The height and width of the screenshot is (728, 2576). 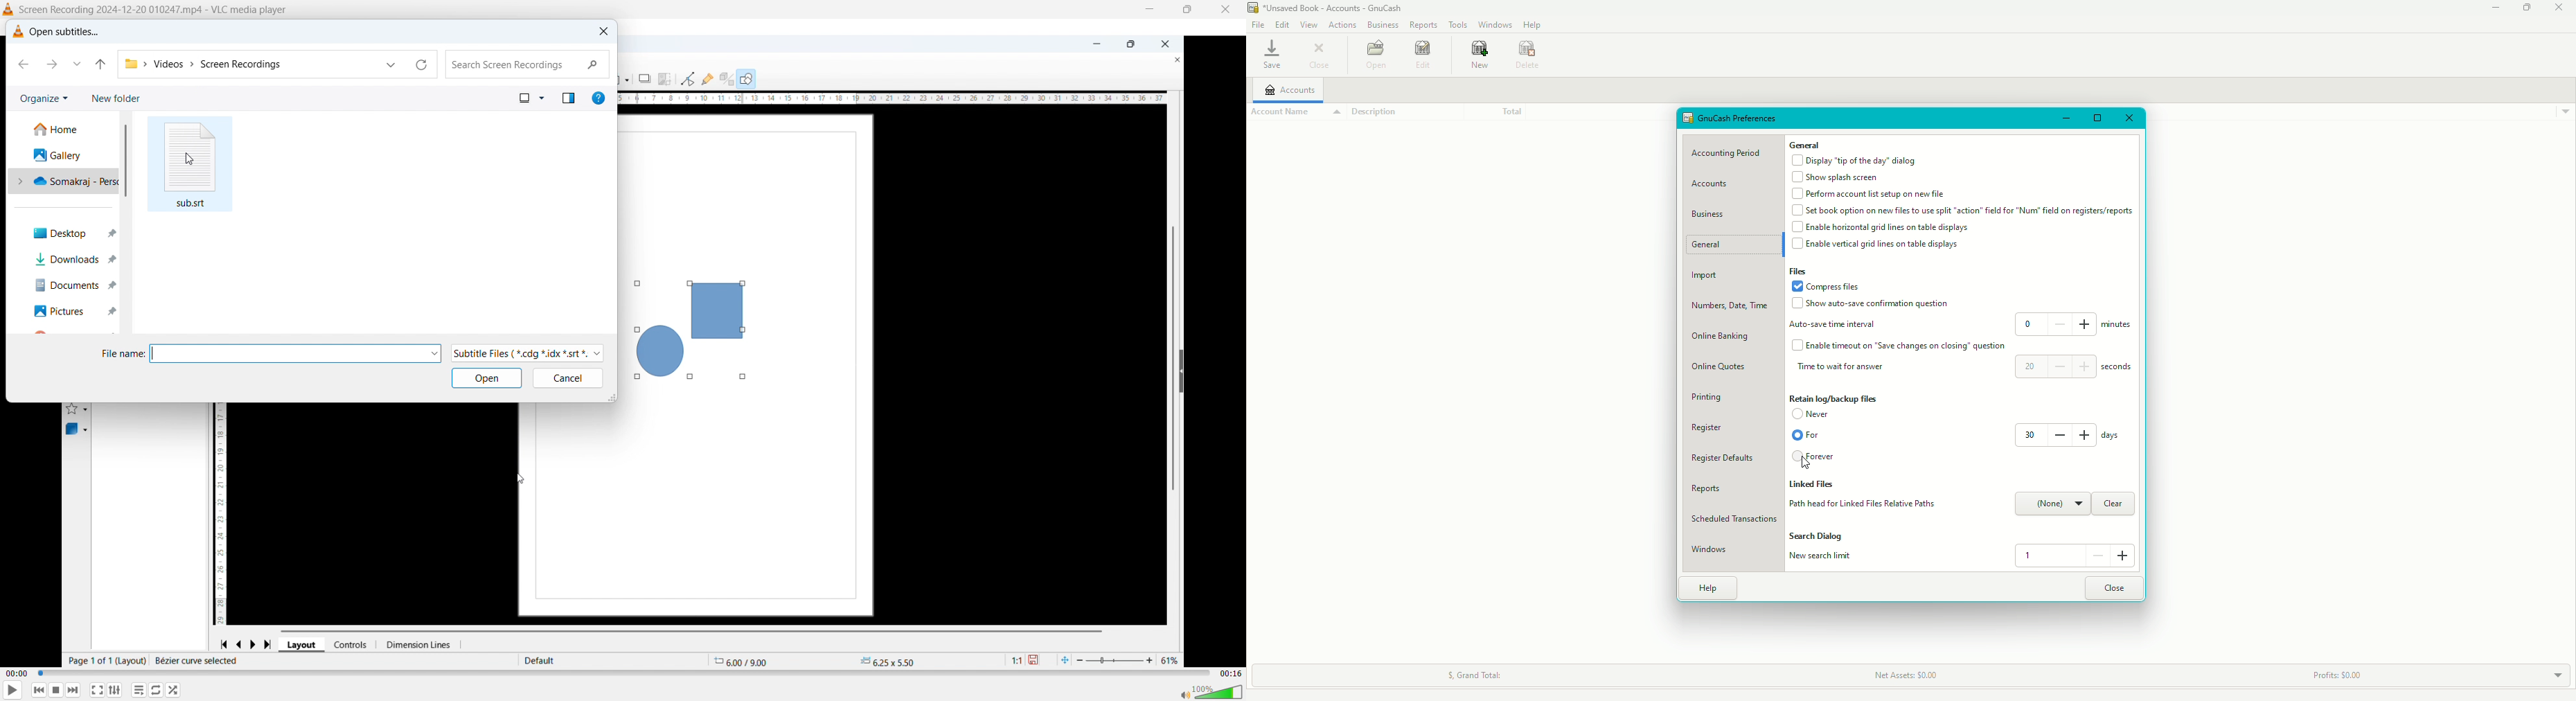 What do you see at coordinates (295, 354) in the screenshot?
I see `File name ` at bounding box center [295, 354].